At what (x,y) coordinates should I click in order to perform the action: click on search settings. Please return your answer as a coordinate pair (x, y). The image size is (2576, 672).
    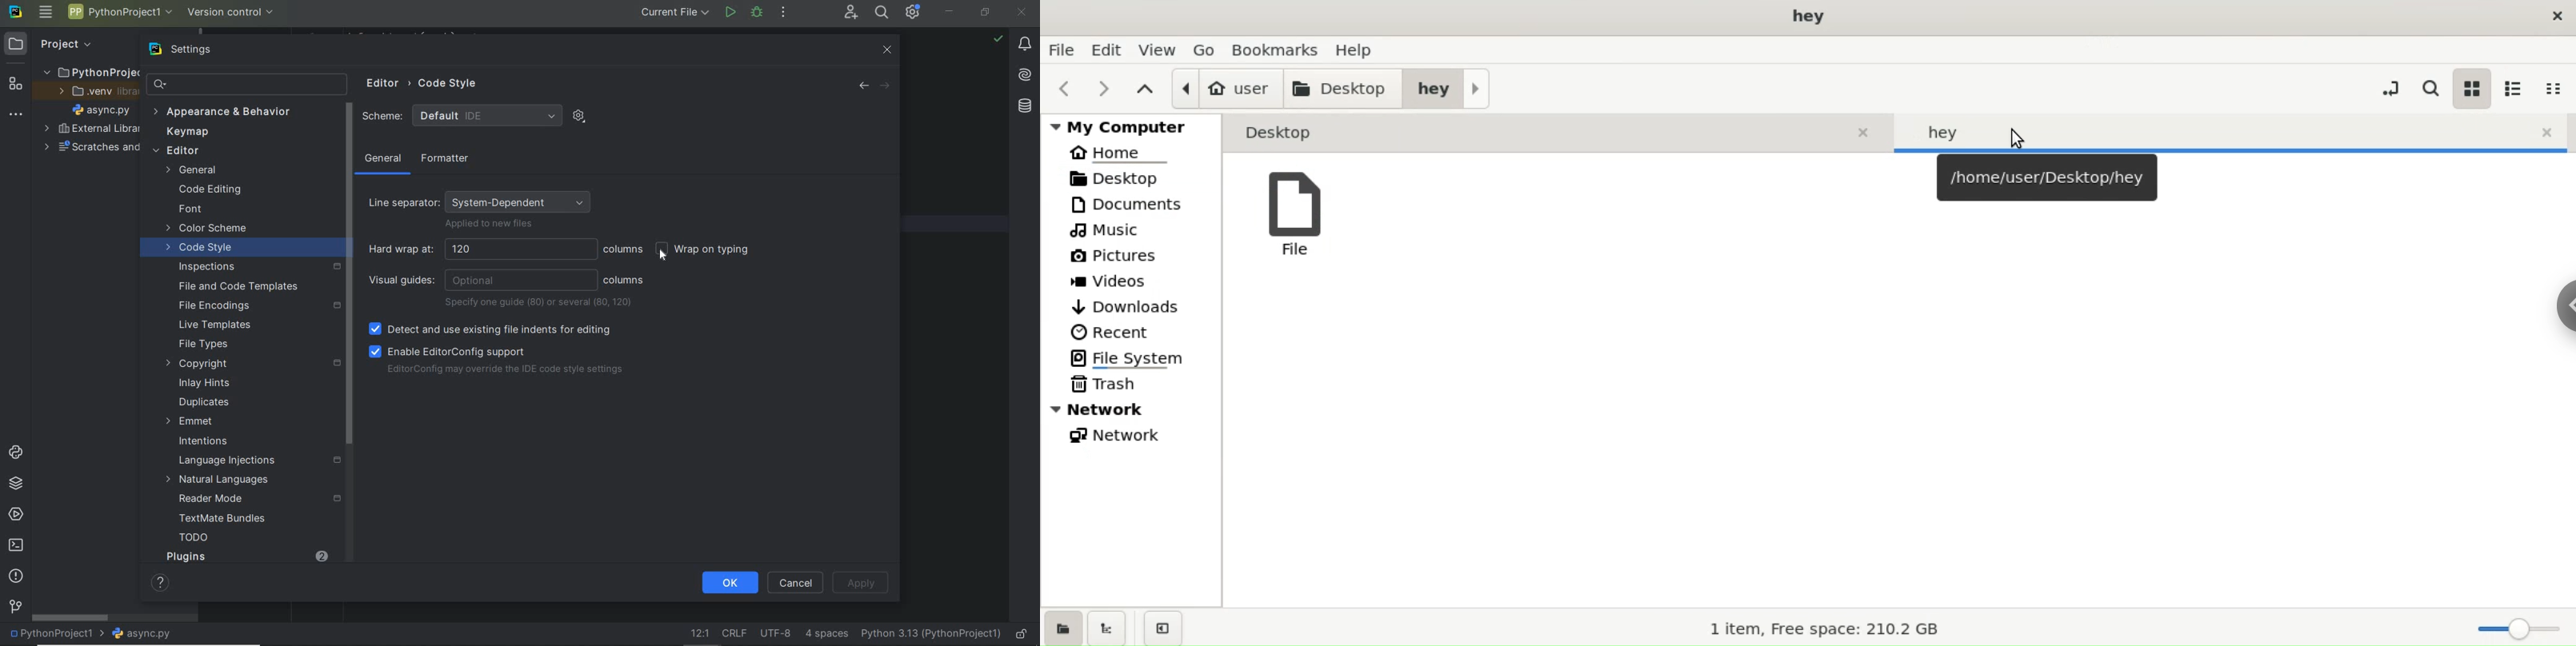
    Looking at the image, I should click on (237, 84).